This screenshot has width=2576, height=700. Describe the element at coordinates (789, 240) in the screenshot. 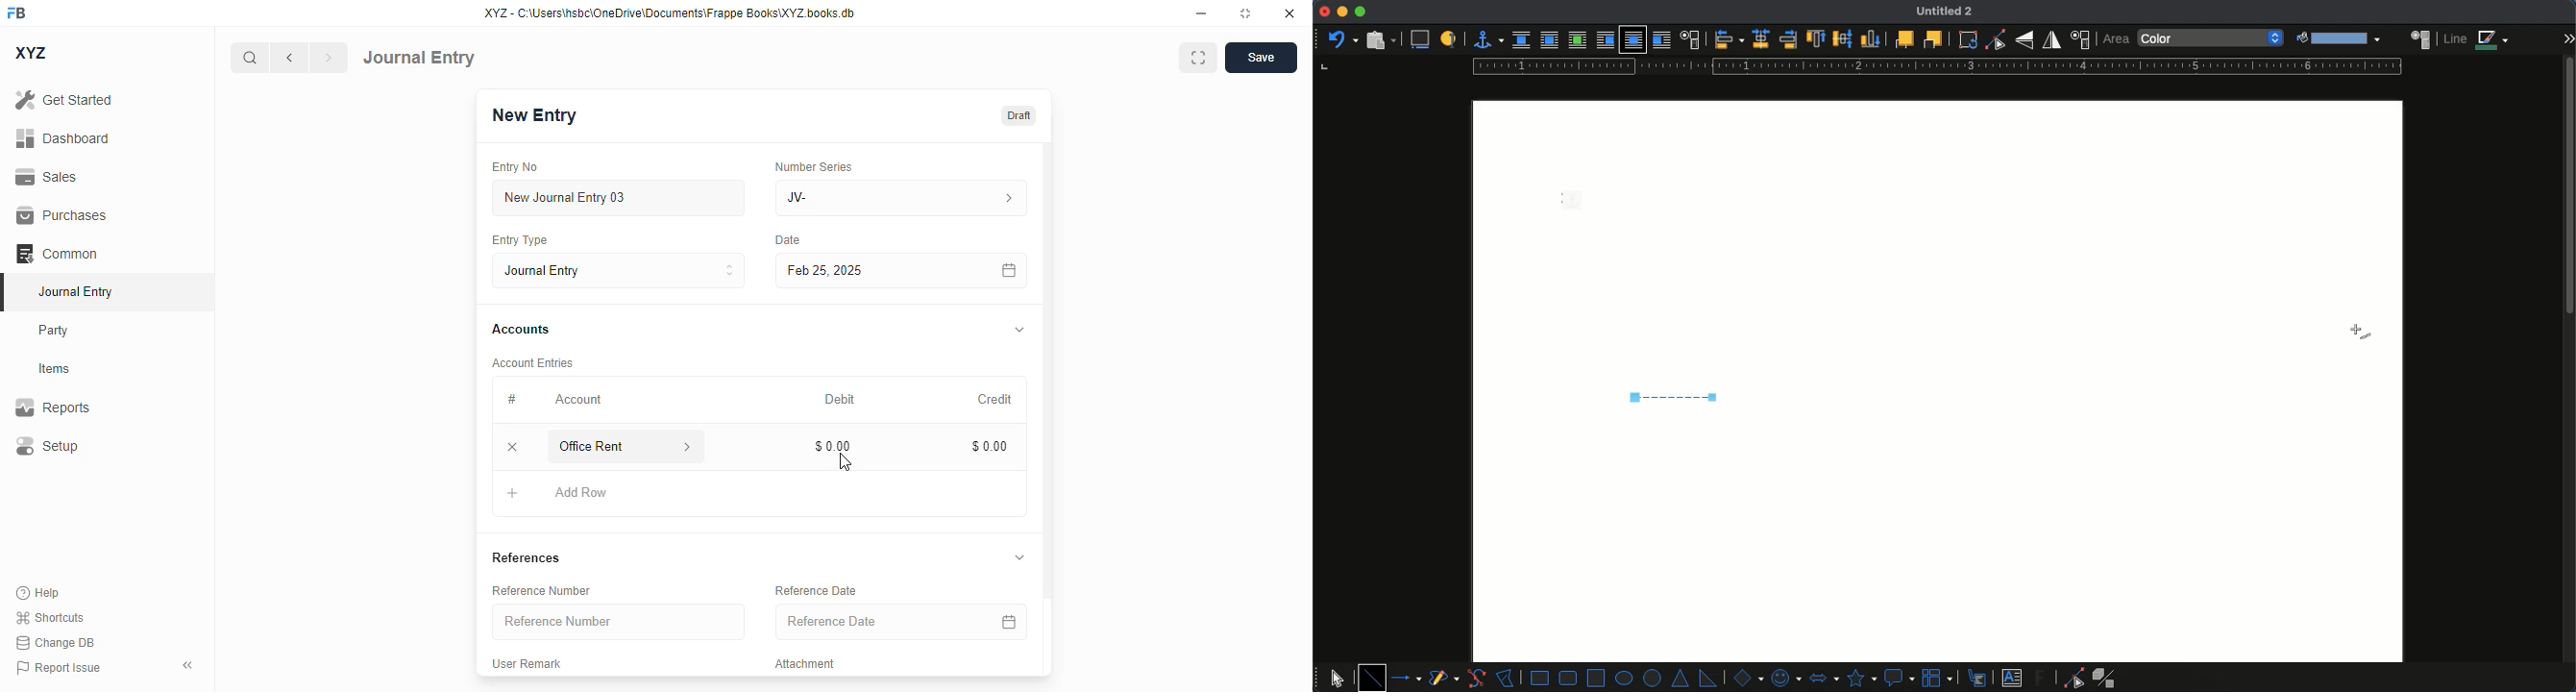

I see `date` at that location.